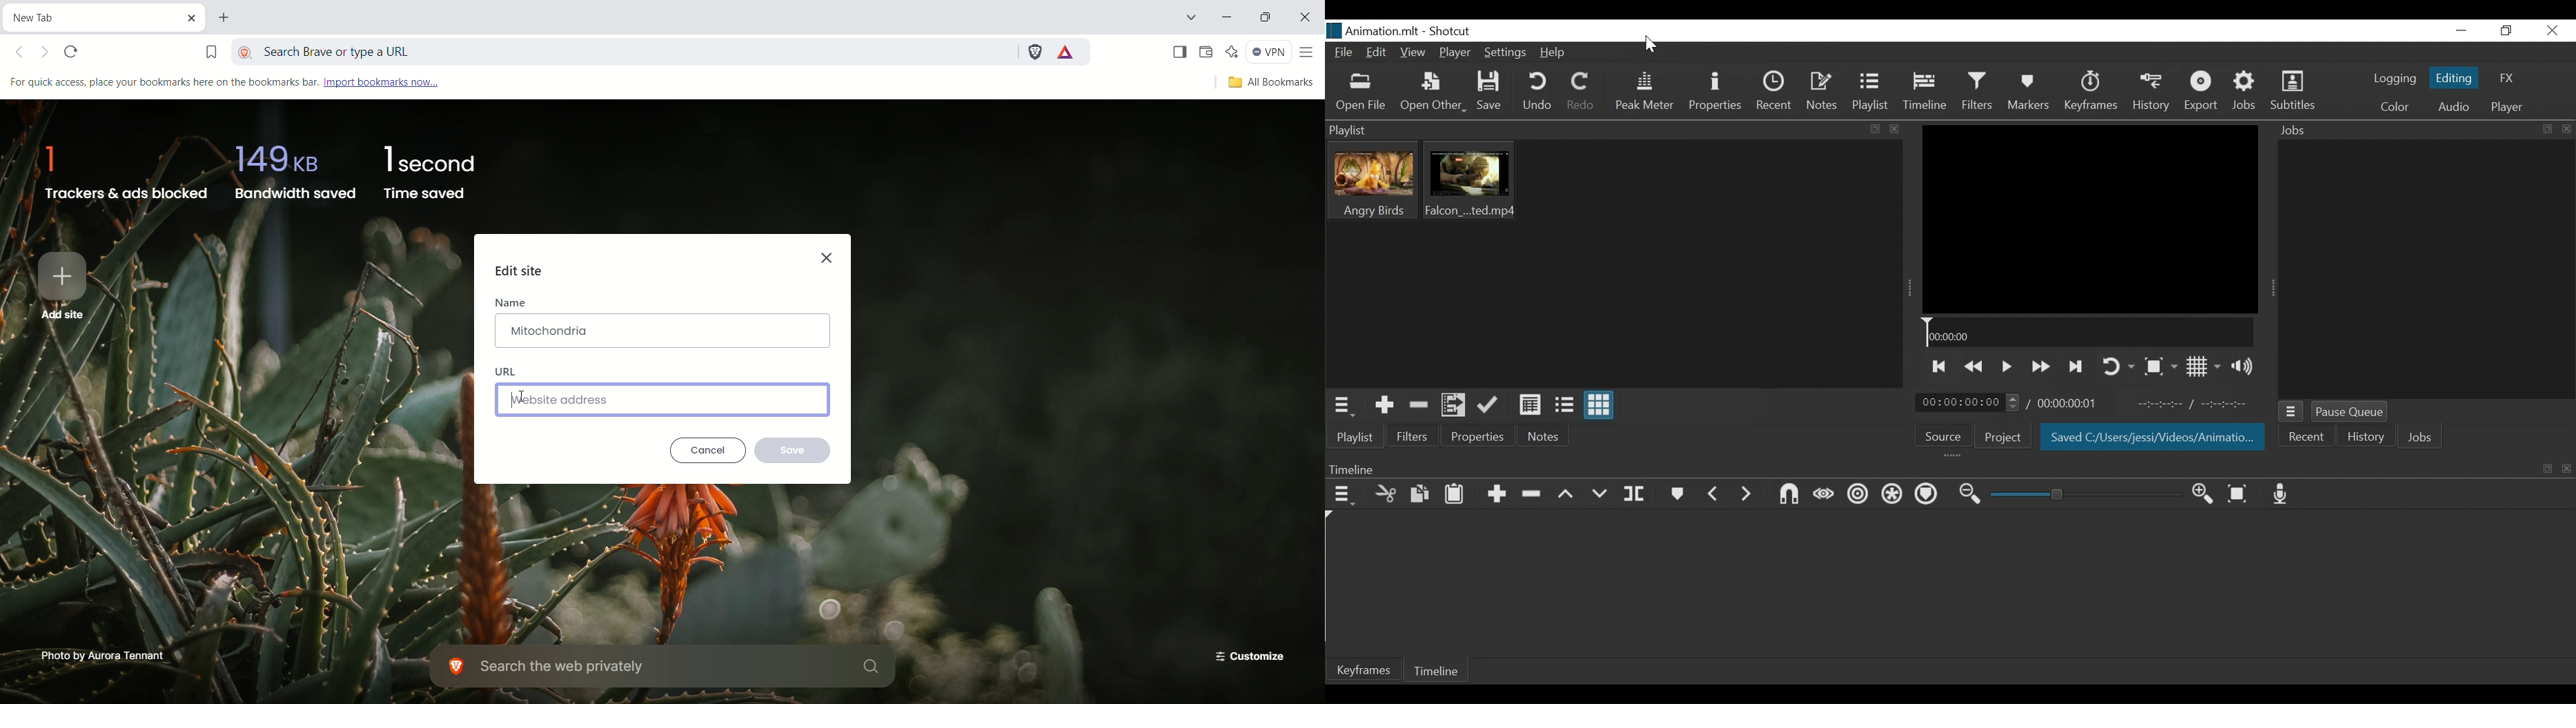  I want to click on Zoom slider, so click(2089, 494).